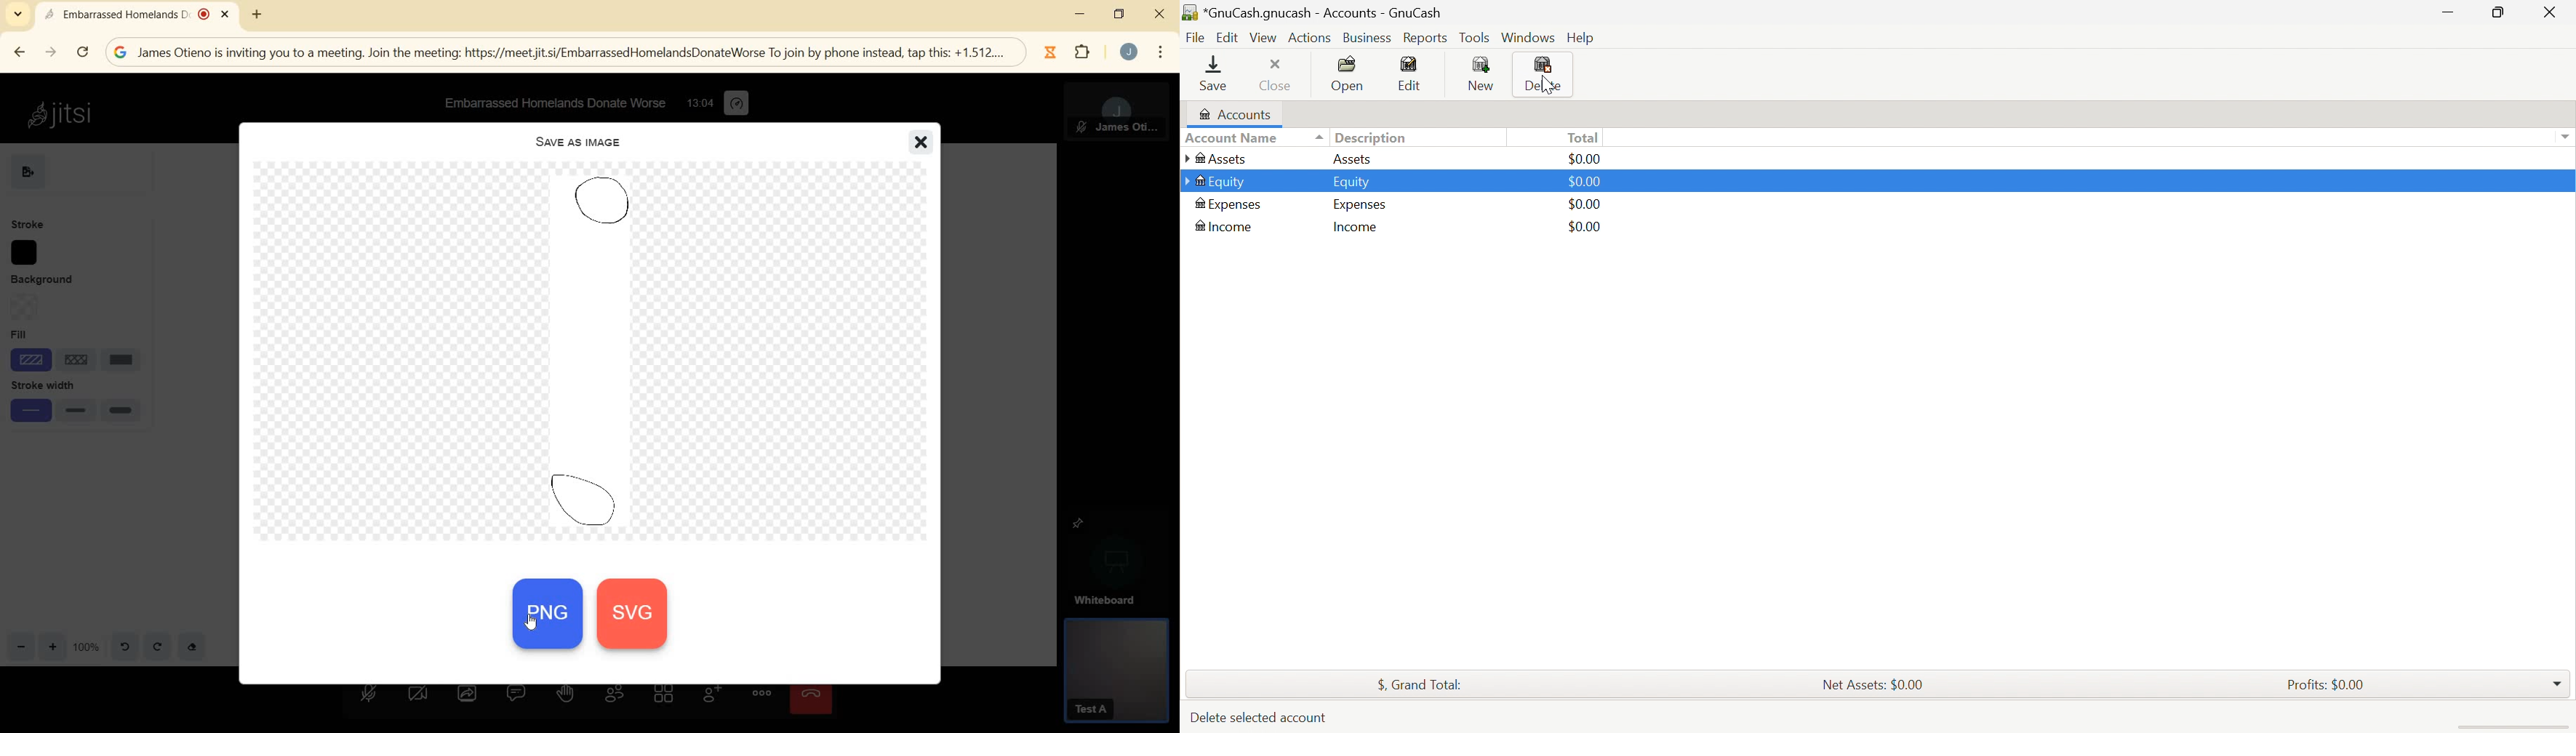 The height and width of the screenshot is (756, 2576). What do you see at coordinates (1358, 204) in the screenshot?
I see `Expenses` at bounding box center [1358, 204].